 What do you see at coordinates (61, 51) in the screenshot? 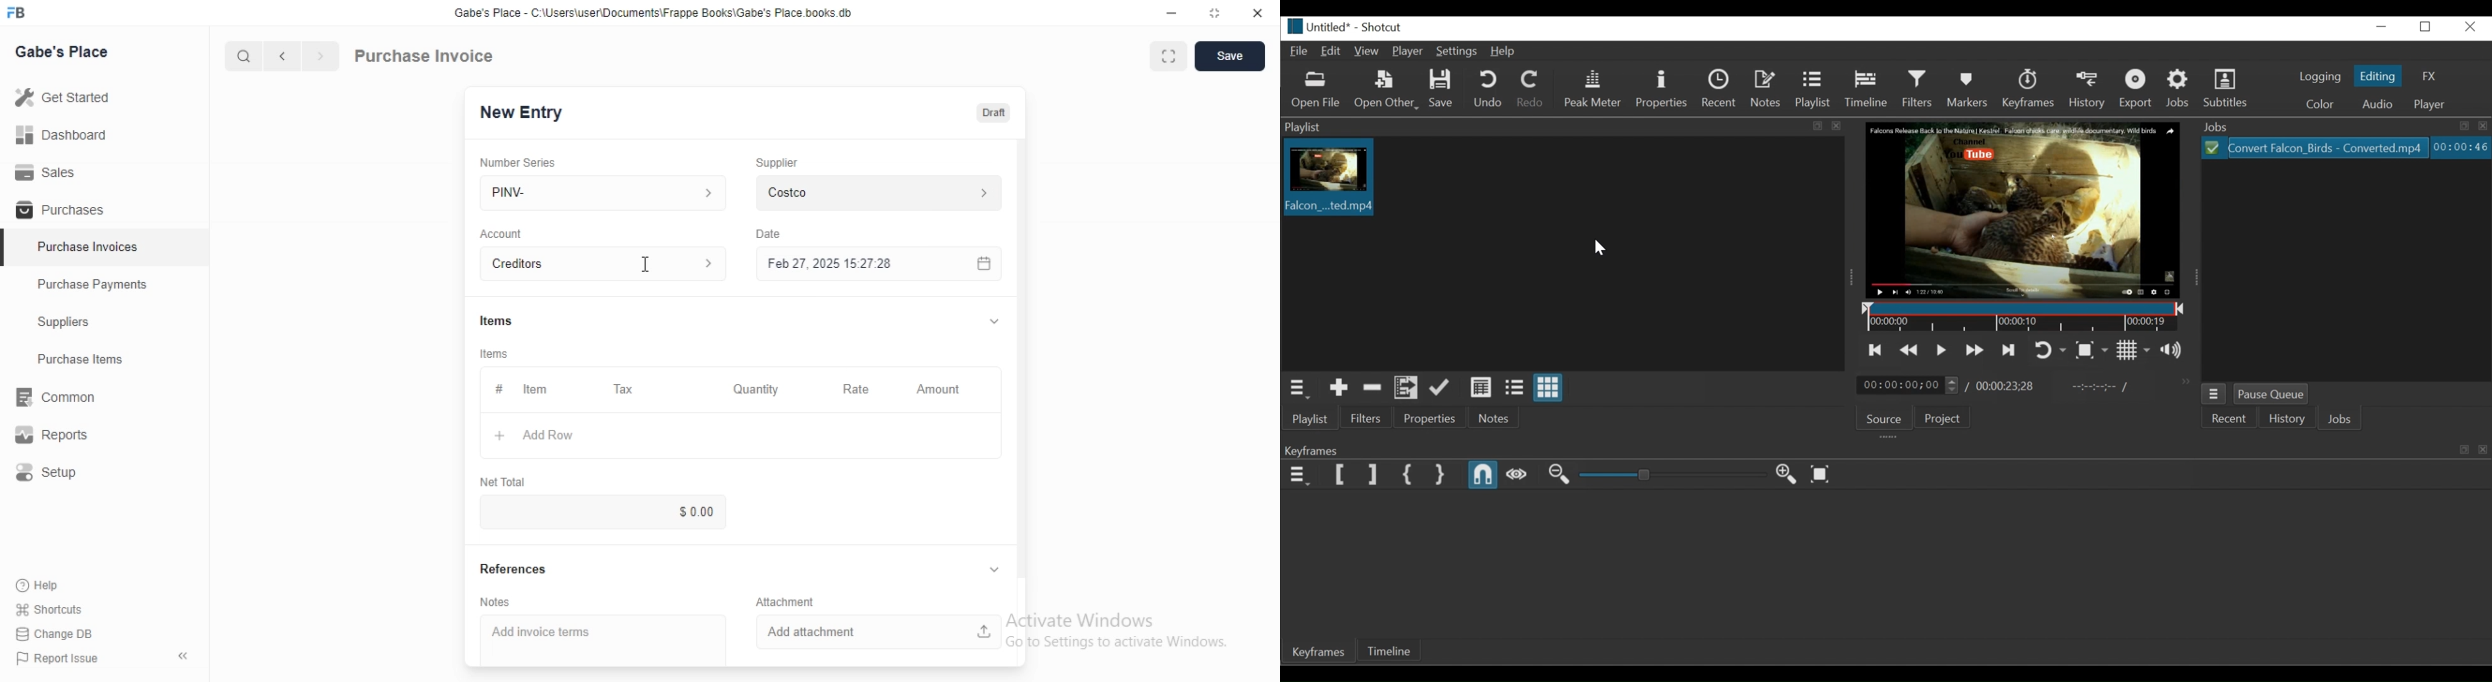
I see `Gabe's Place` at bounding box center [61, 51].